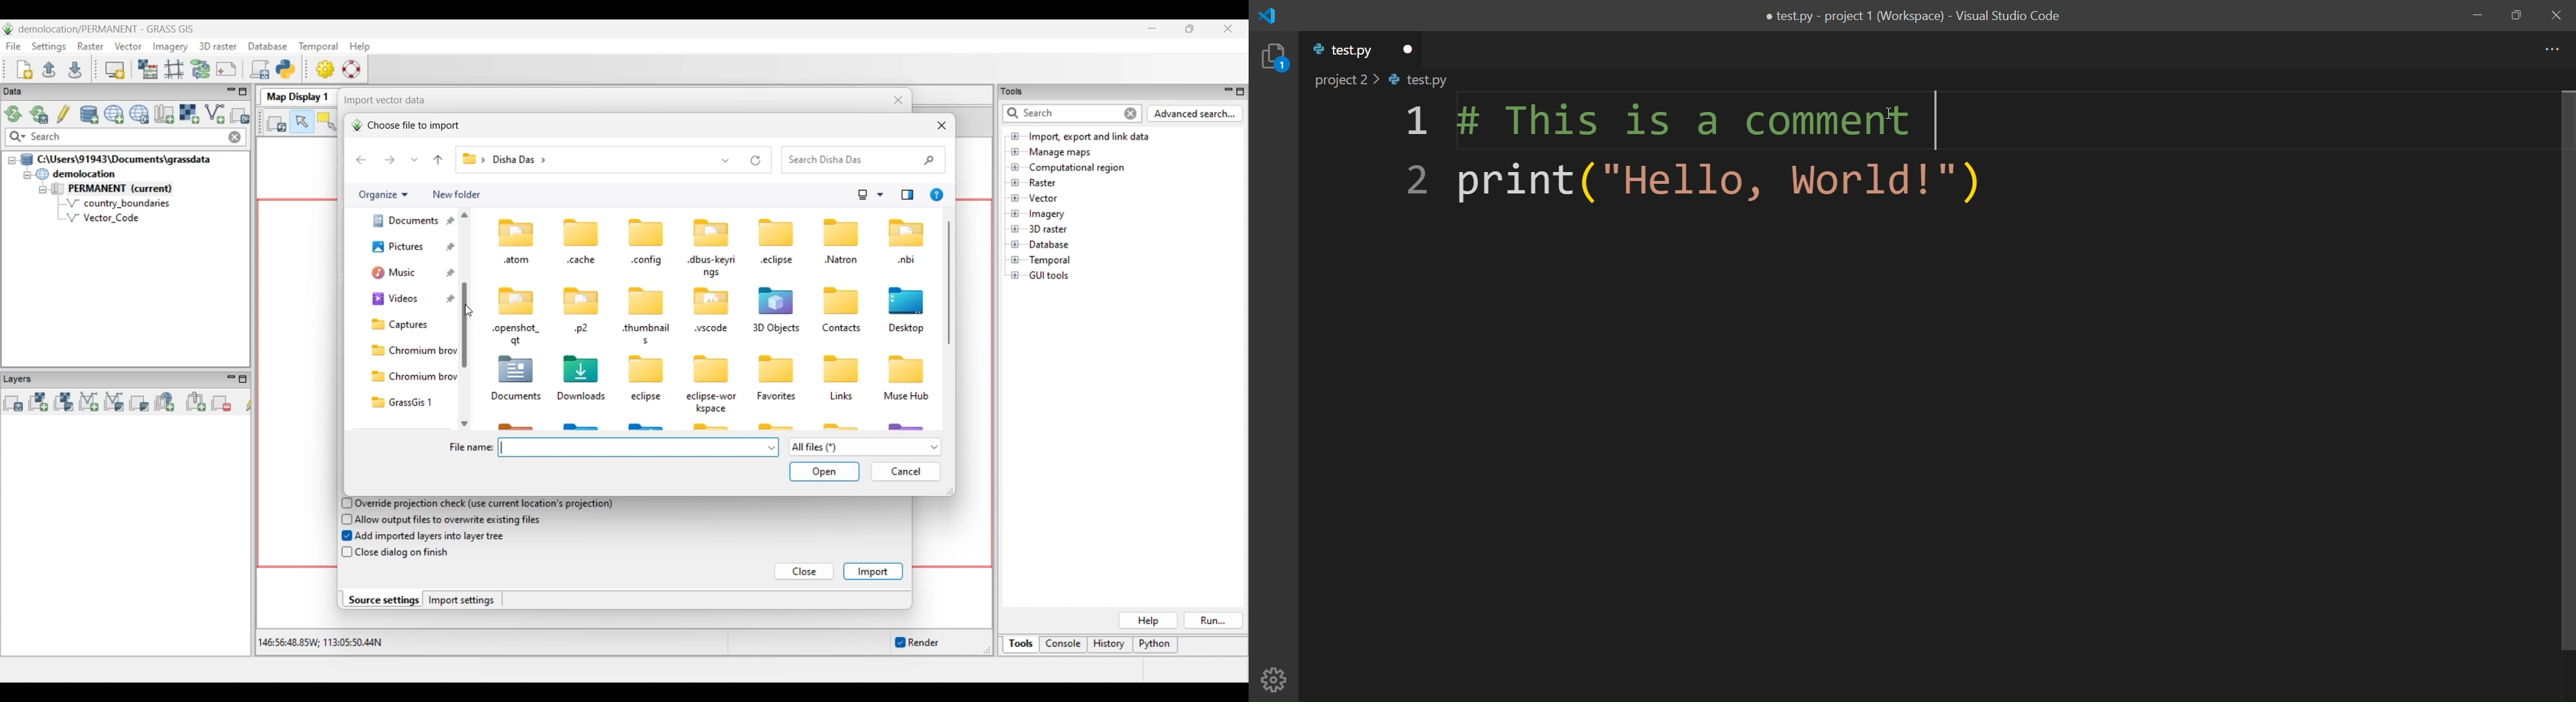 This screenshot has width=2576, height=728. What do you see at coordinates (1275, 679) in the screenshot?
I see `manage` at bounding box center [1275, 679].